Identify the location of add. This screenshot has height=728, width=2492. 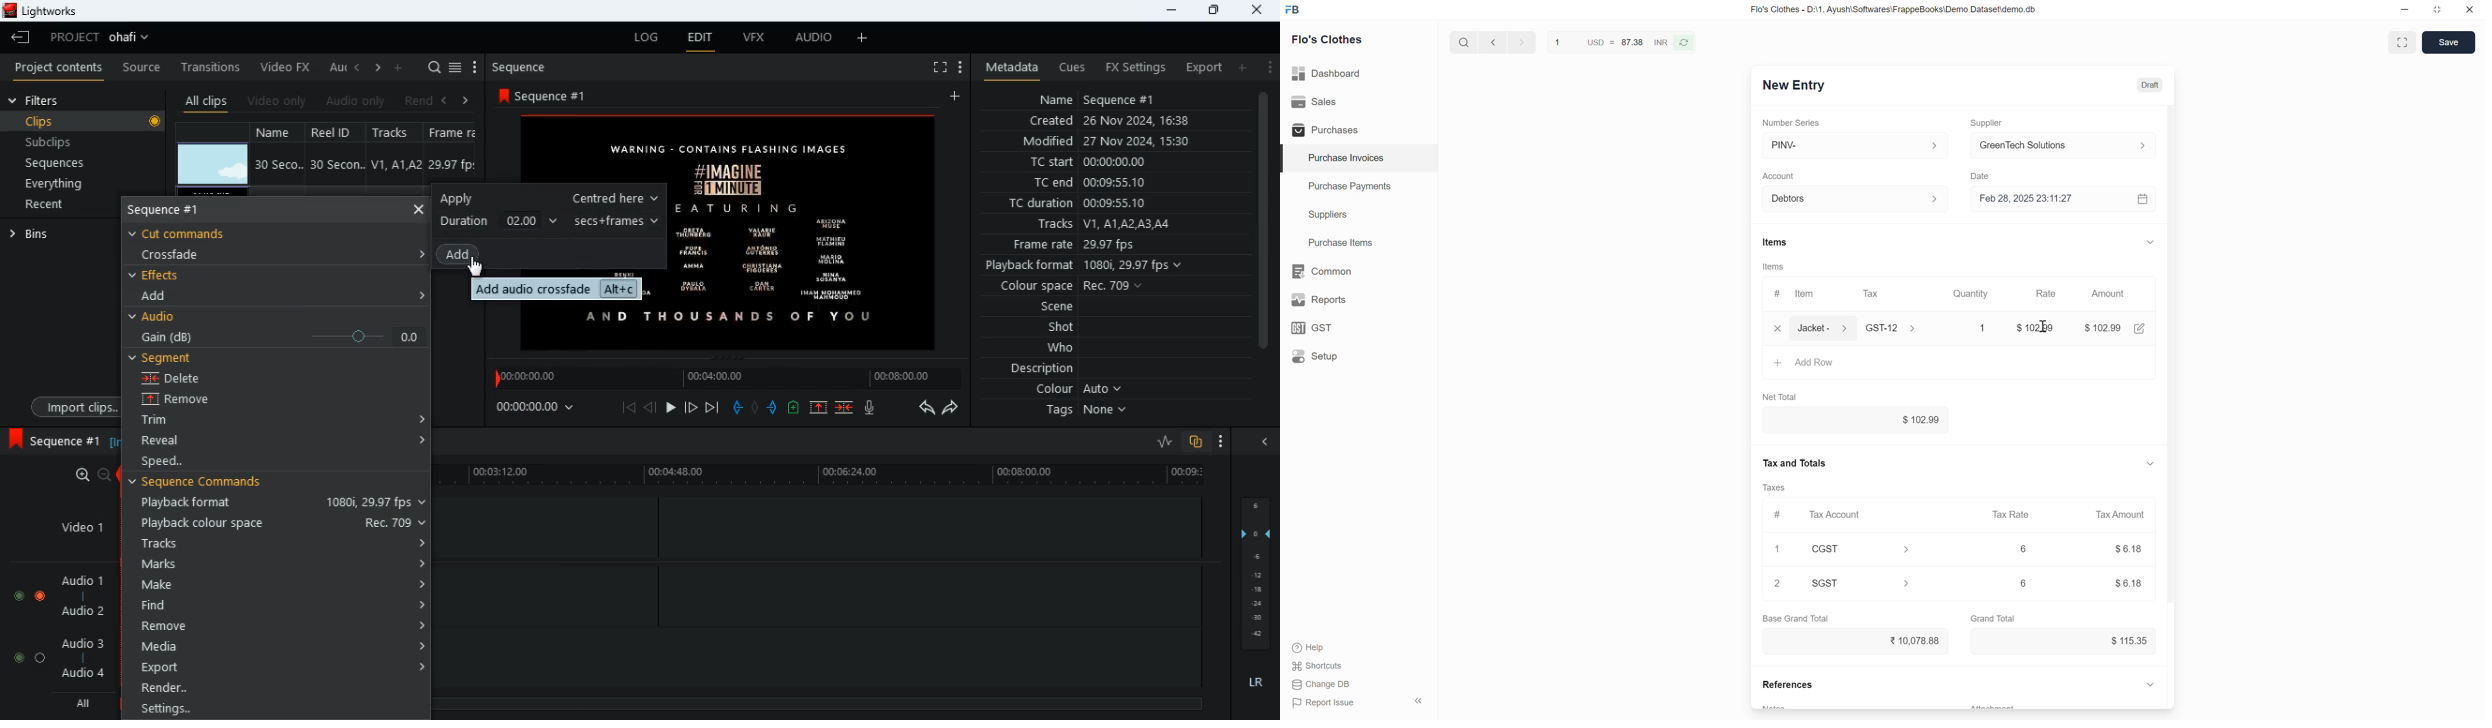
(470, 257).